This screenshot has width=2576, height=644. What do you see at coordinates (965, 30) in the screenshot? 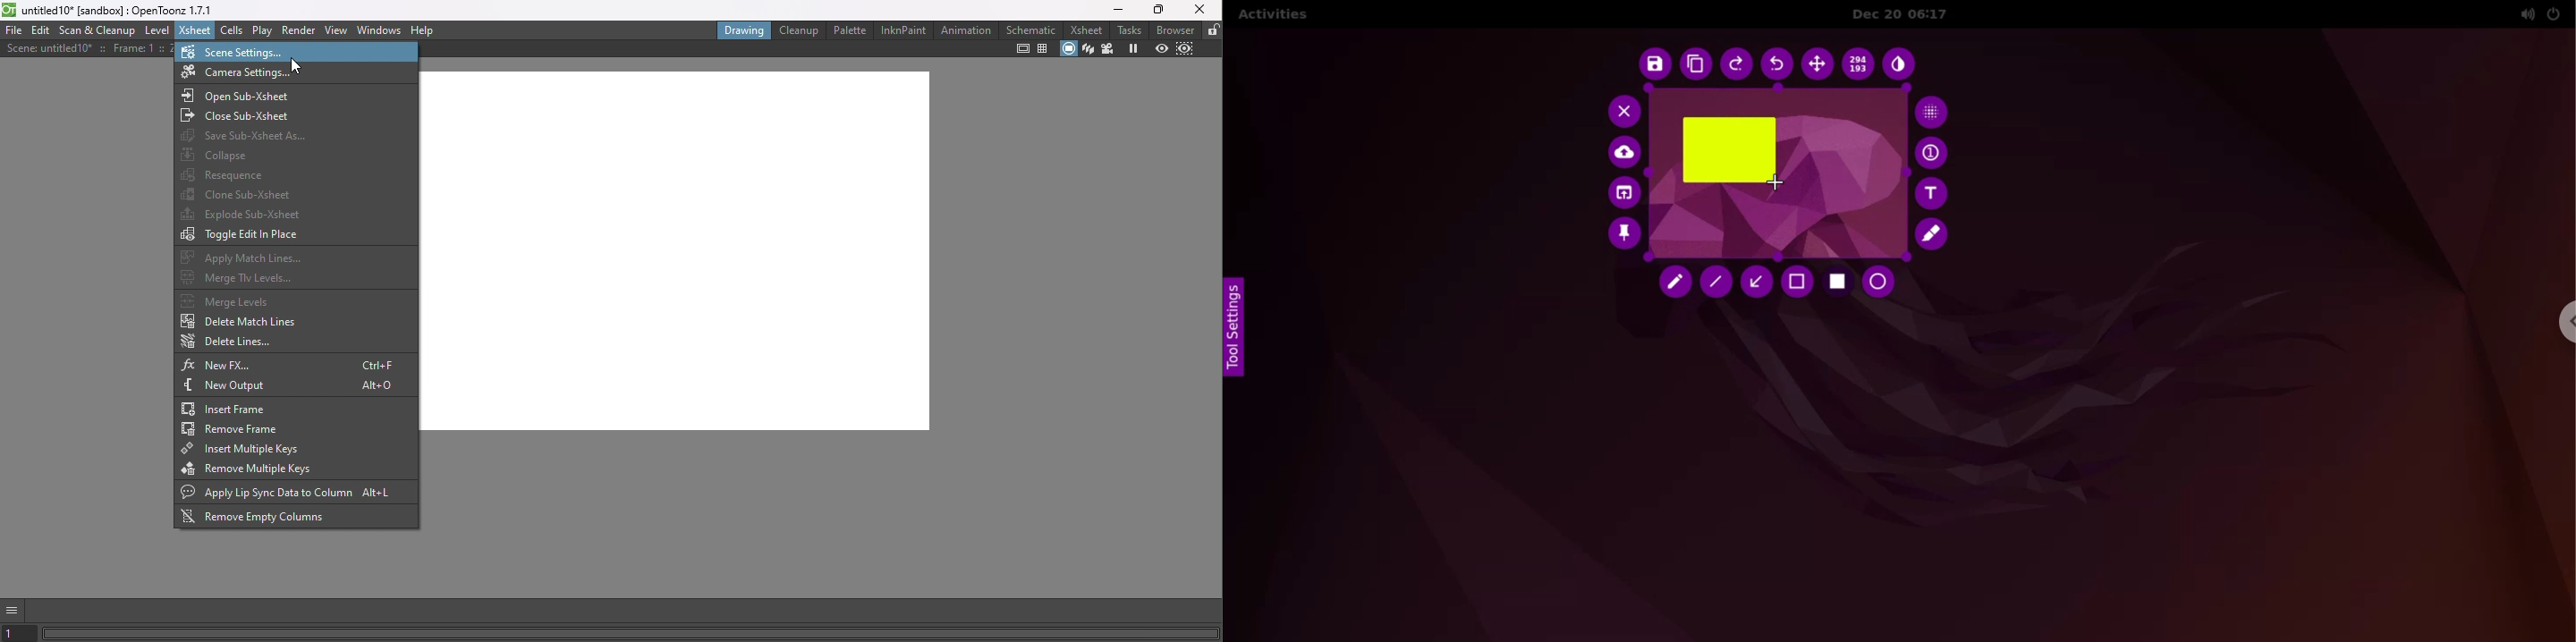
I see `Animation` at bounding box center [965, 30].